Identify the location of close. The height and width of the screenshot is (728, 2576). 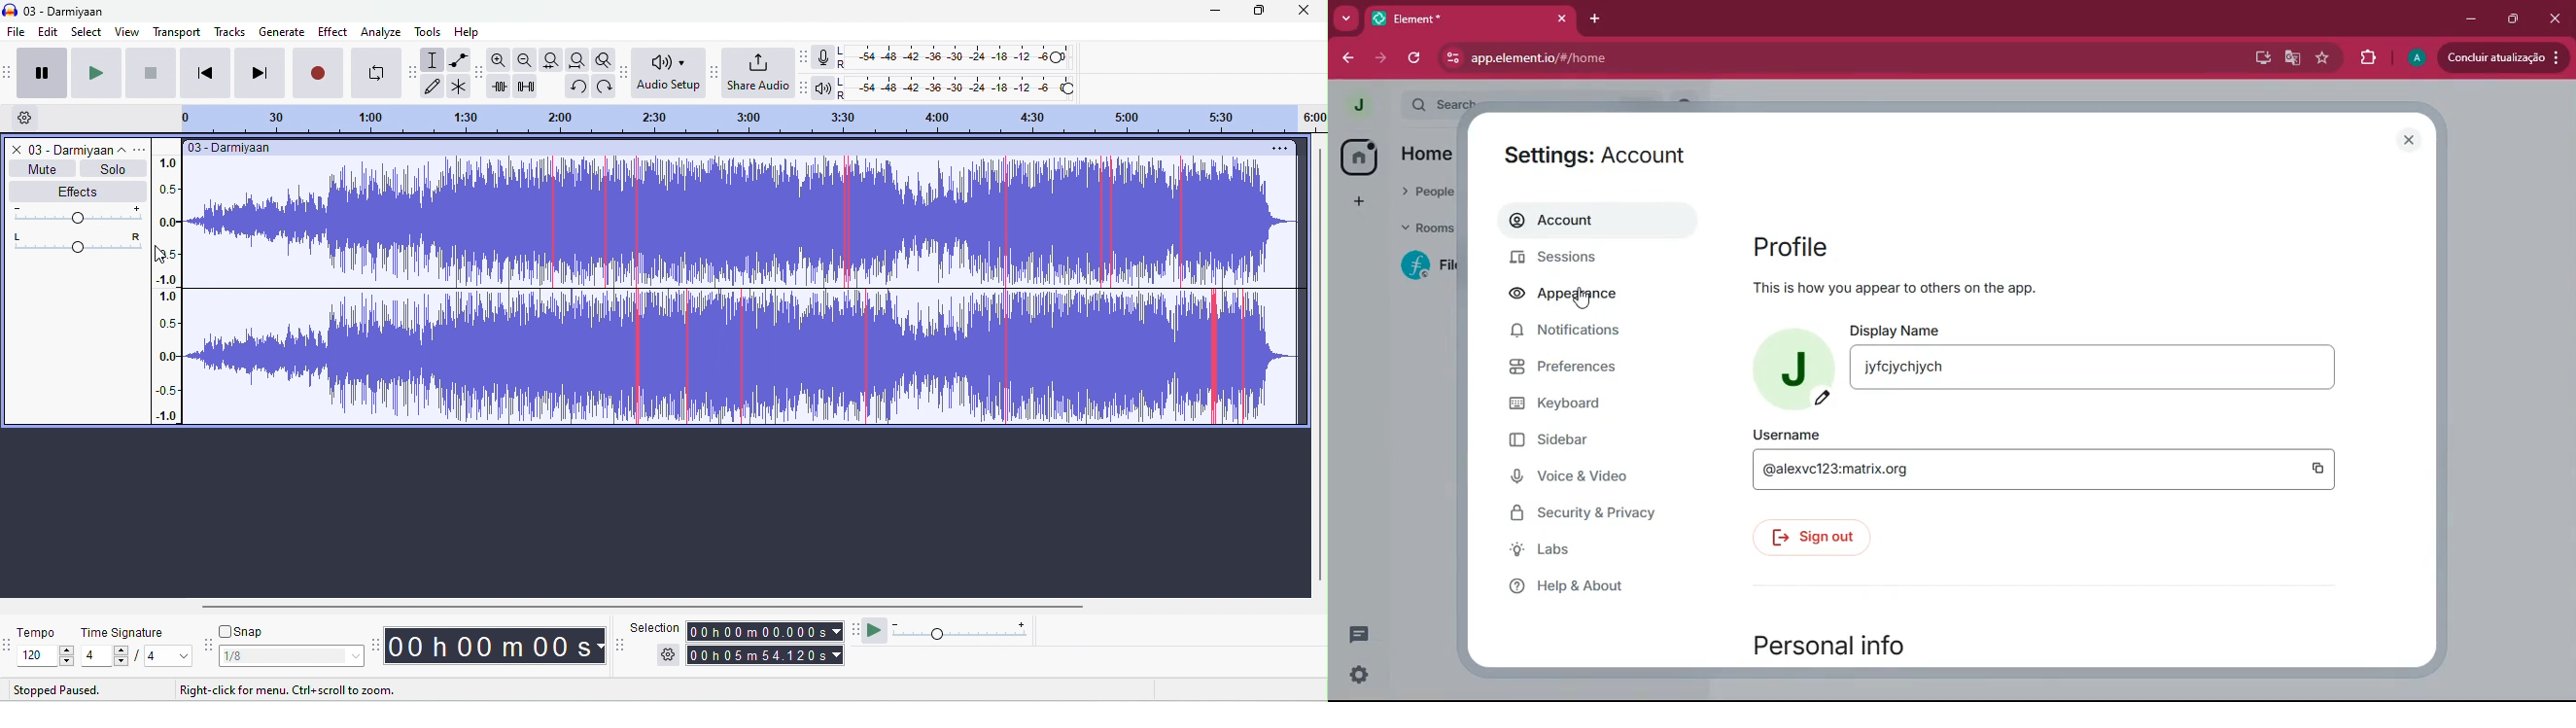
(2407, 139).